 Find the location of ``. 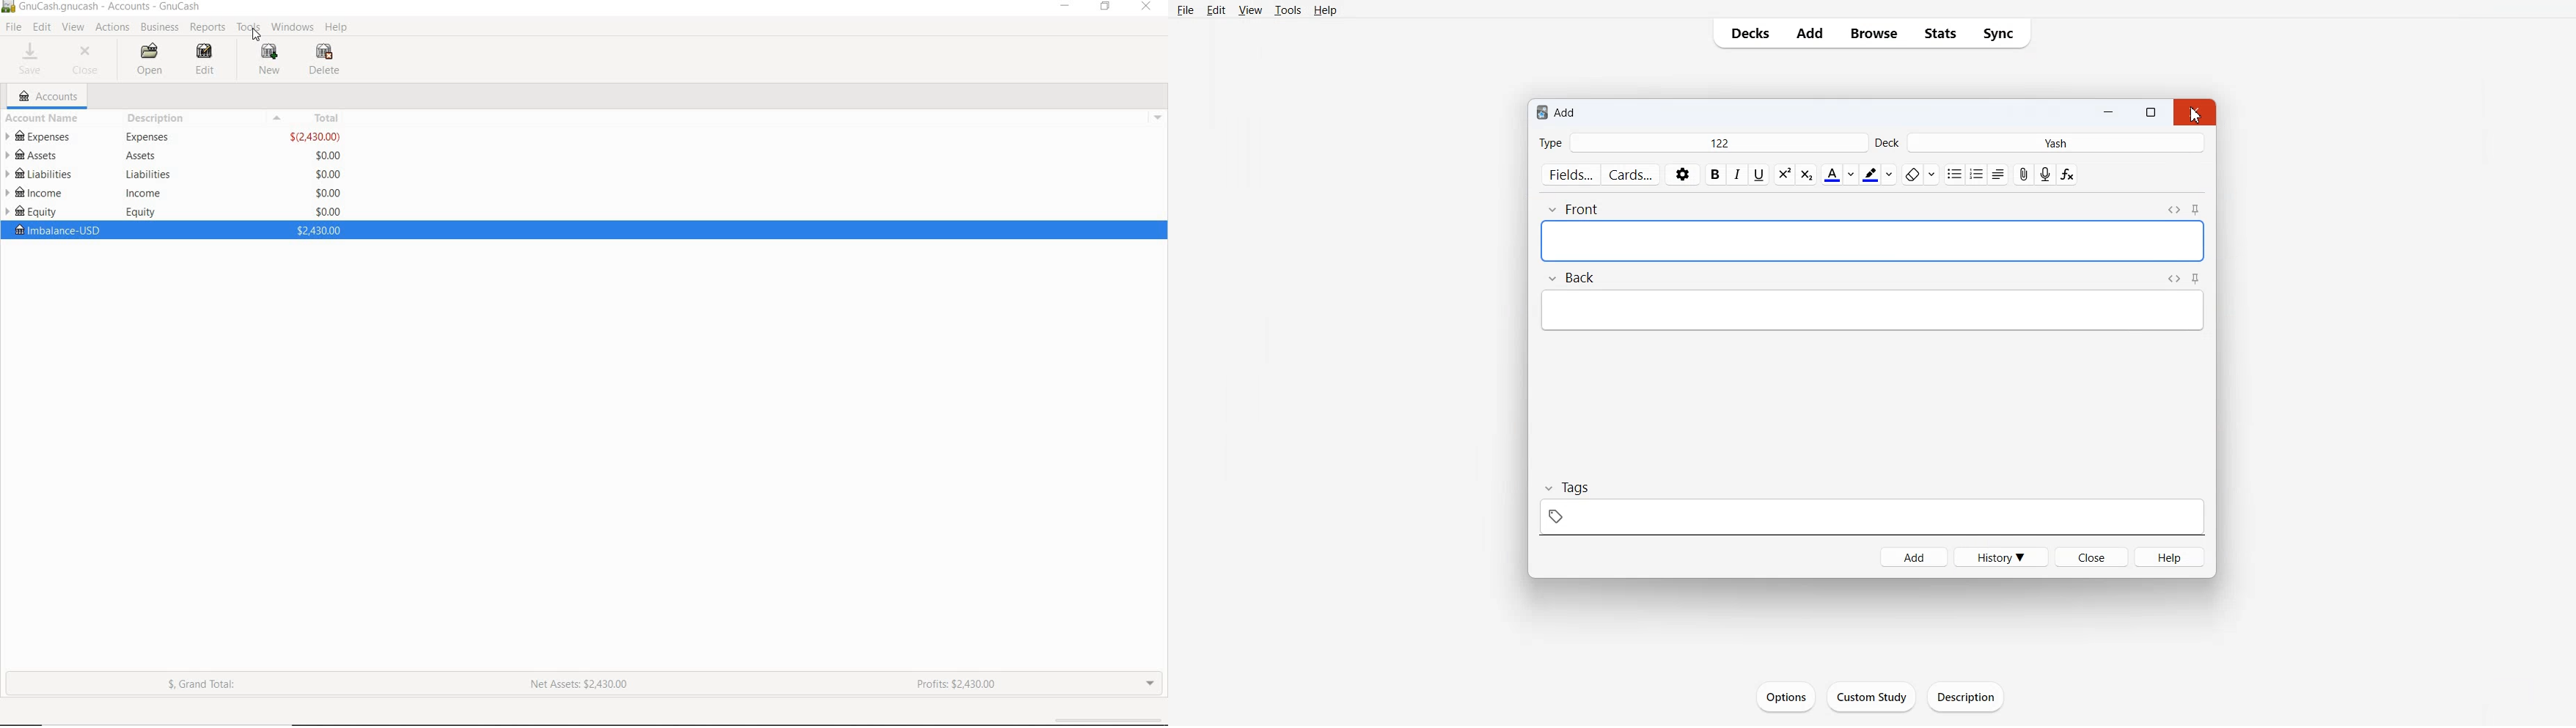

 is located at coordinates (145, 193).